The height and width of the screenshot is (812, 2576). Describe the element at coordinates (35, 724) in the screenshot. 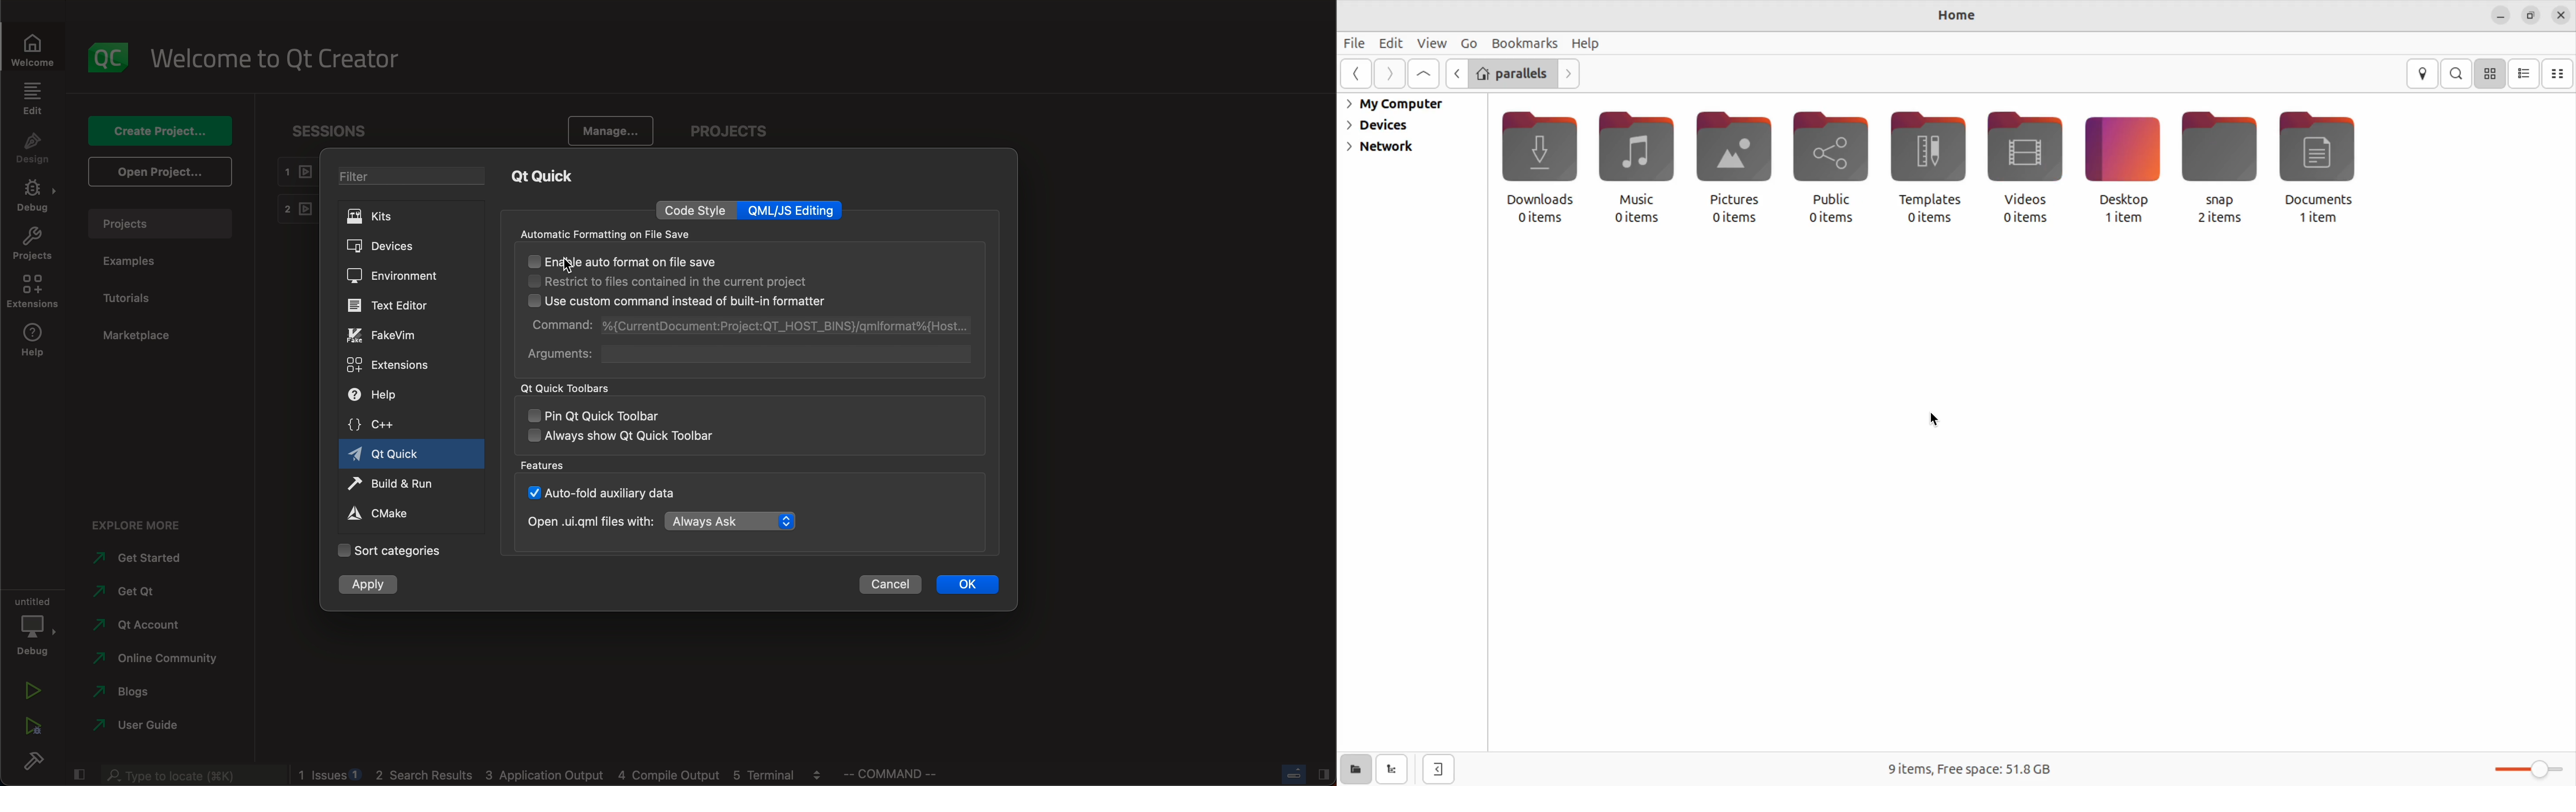

I see `run debug` at that location.